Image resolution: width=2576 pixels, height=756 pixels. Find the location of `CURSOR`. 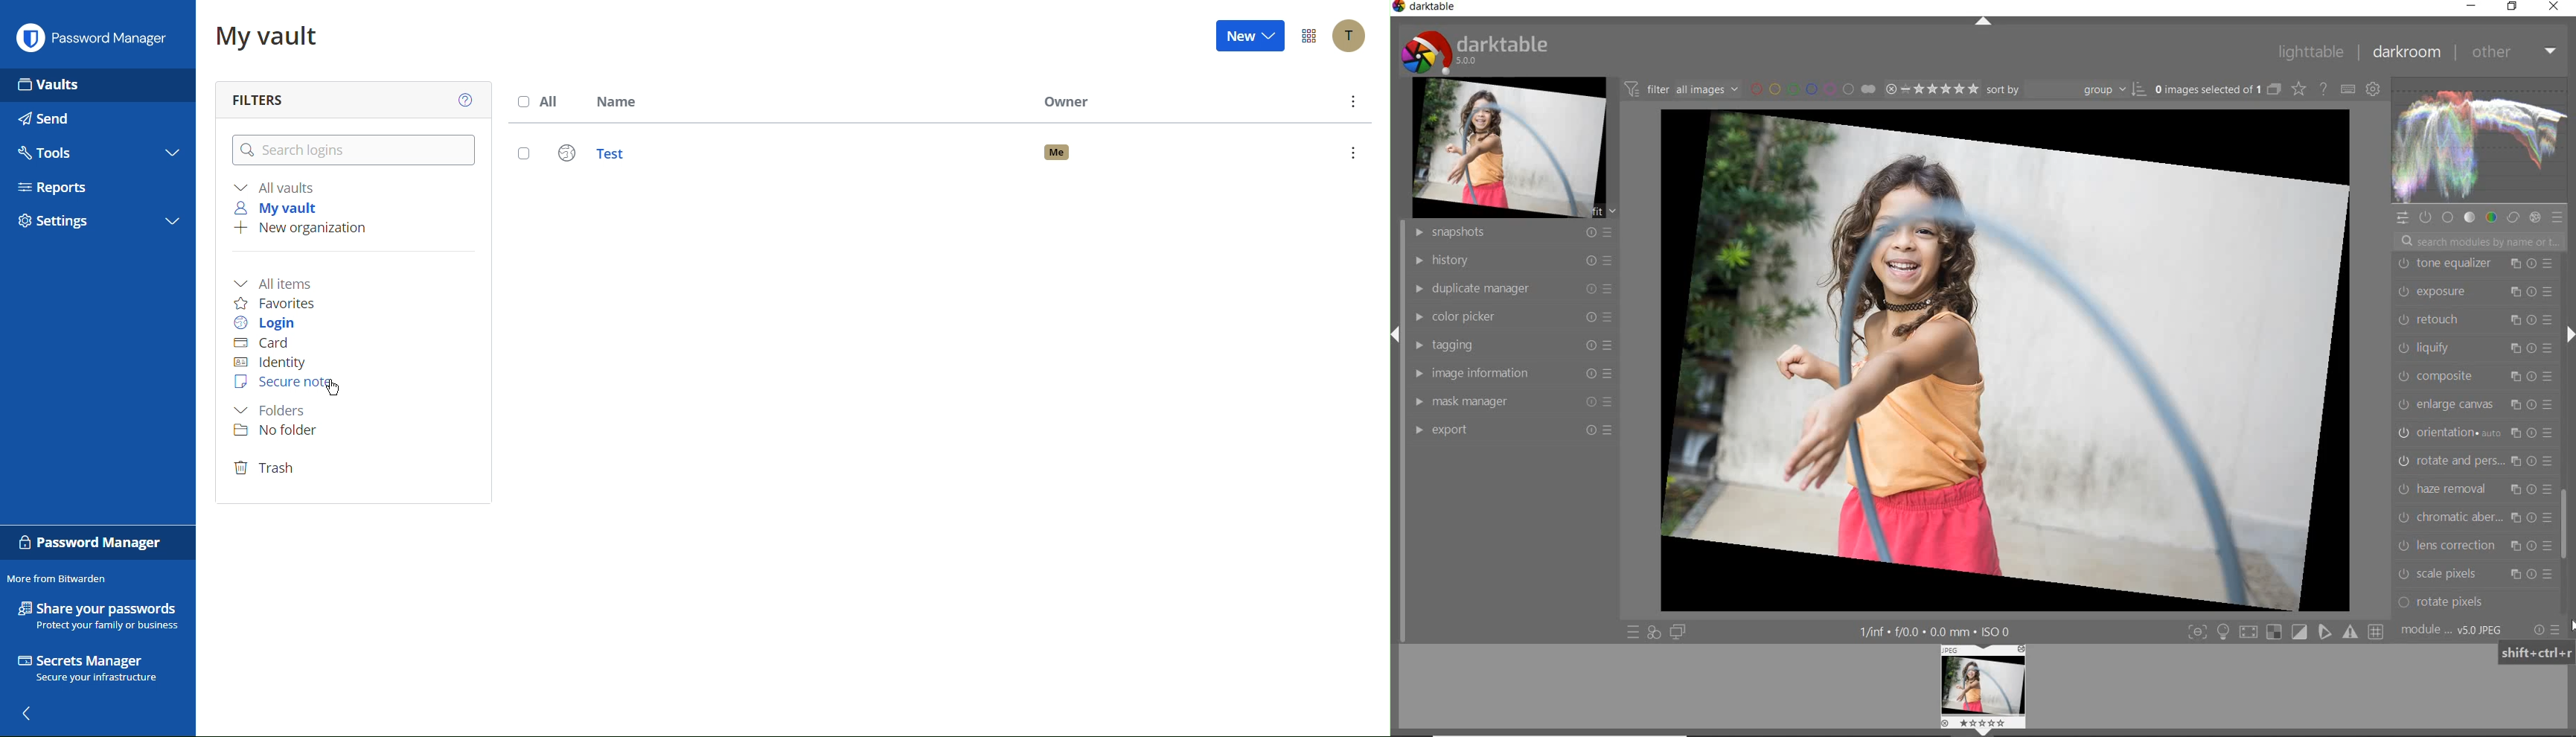

CURSOR is located at coordinates (2568, 275).